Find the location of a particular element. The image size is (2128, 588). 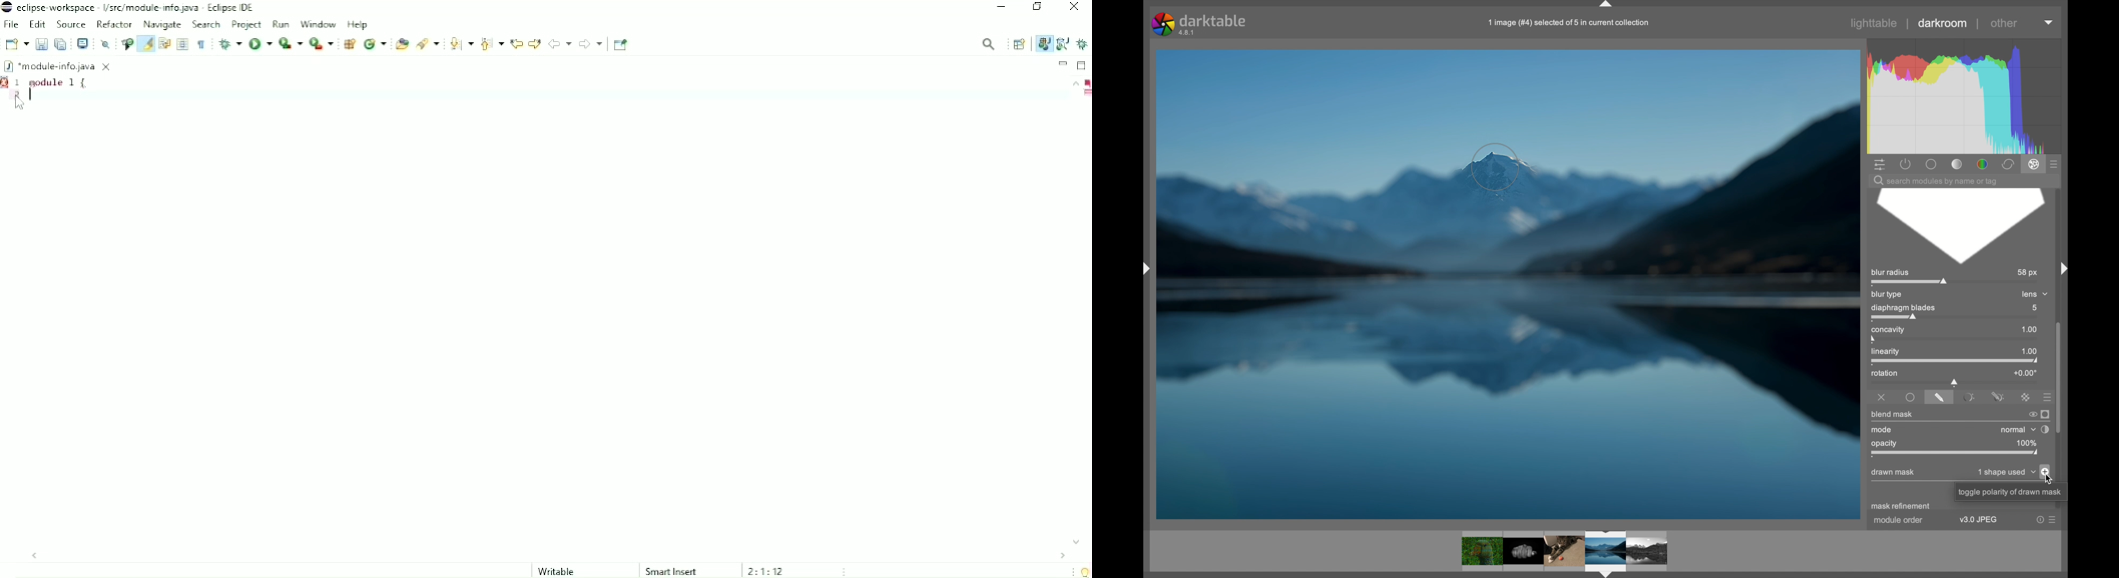

Toggle breadcrumb is located at coordinates (126, 44).